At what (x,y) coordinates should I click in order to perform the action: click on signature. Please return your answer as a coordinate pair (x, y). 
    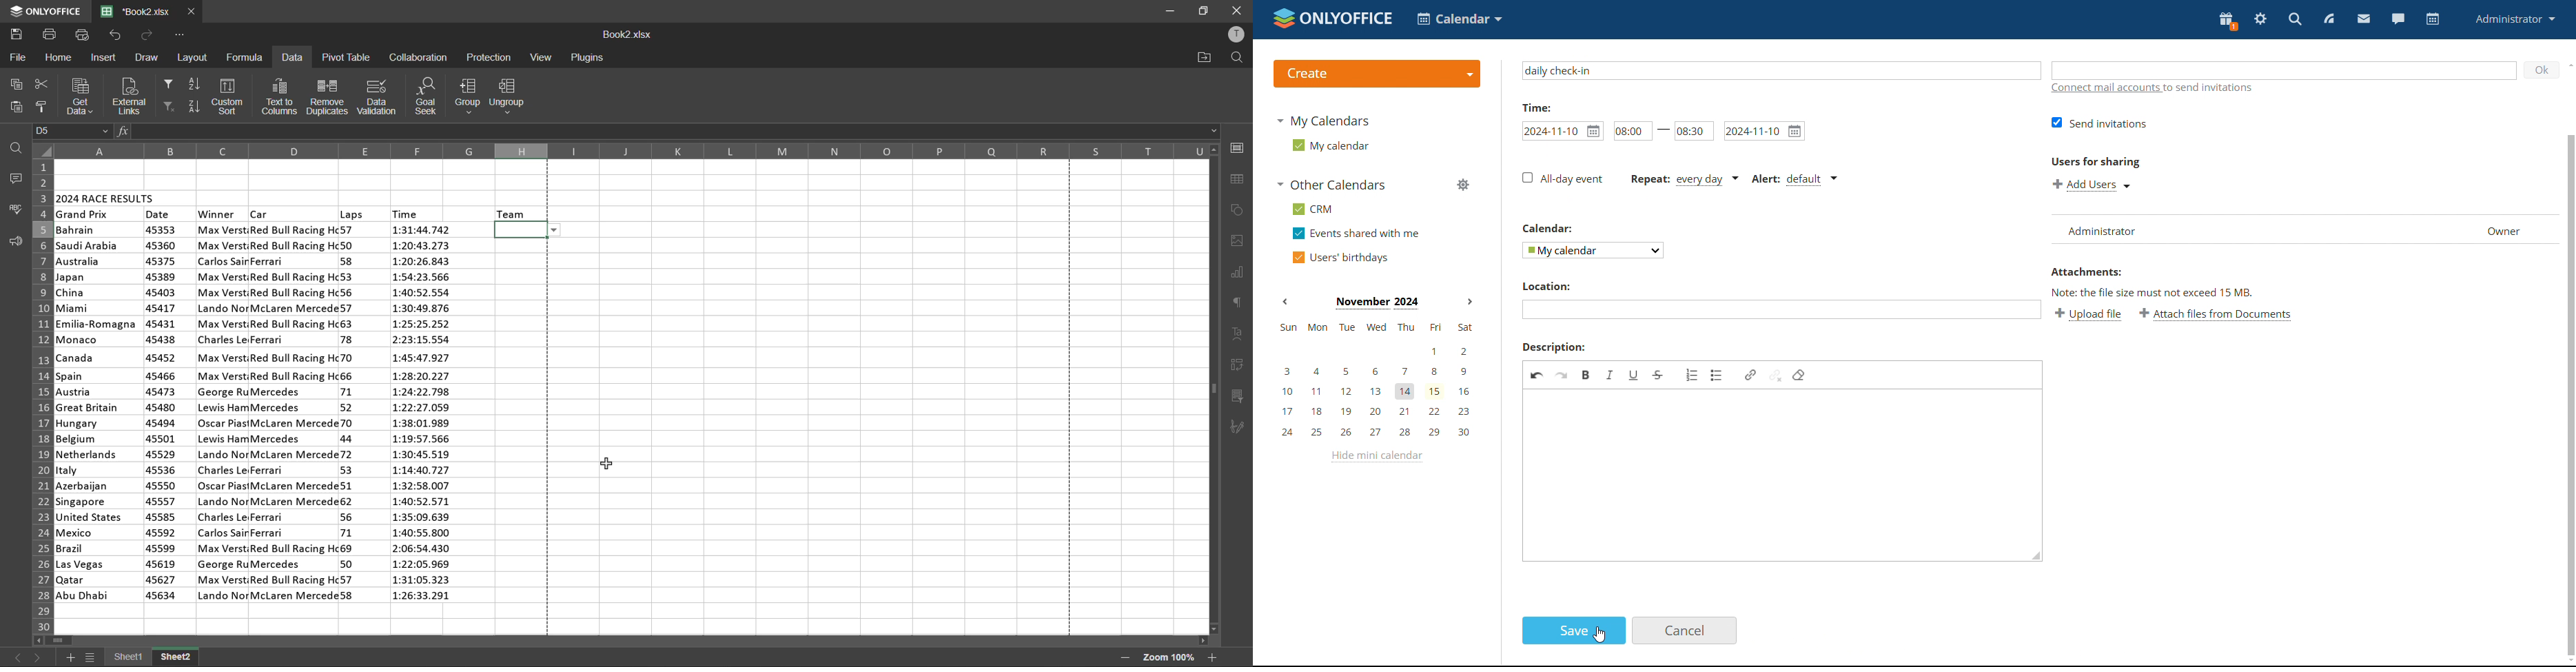
    Looking at the image, I should click on (1240, 427).